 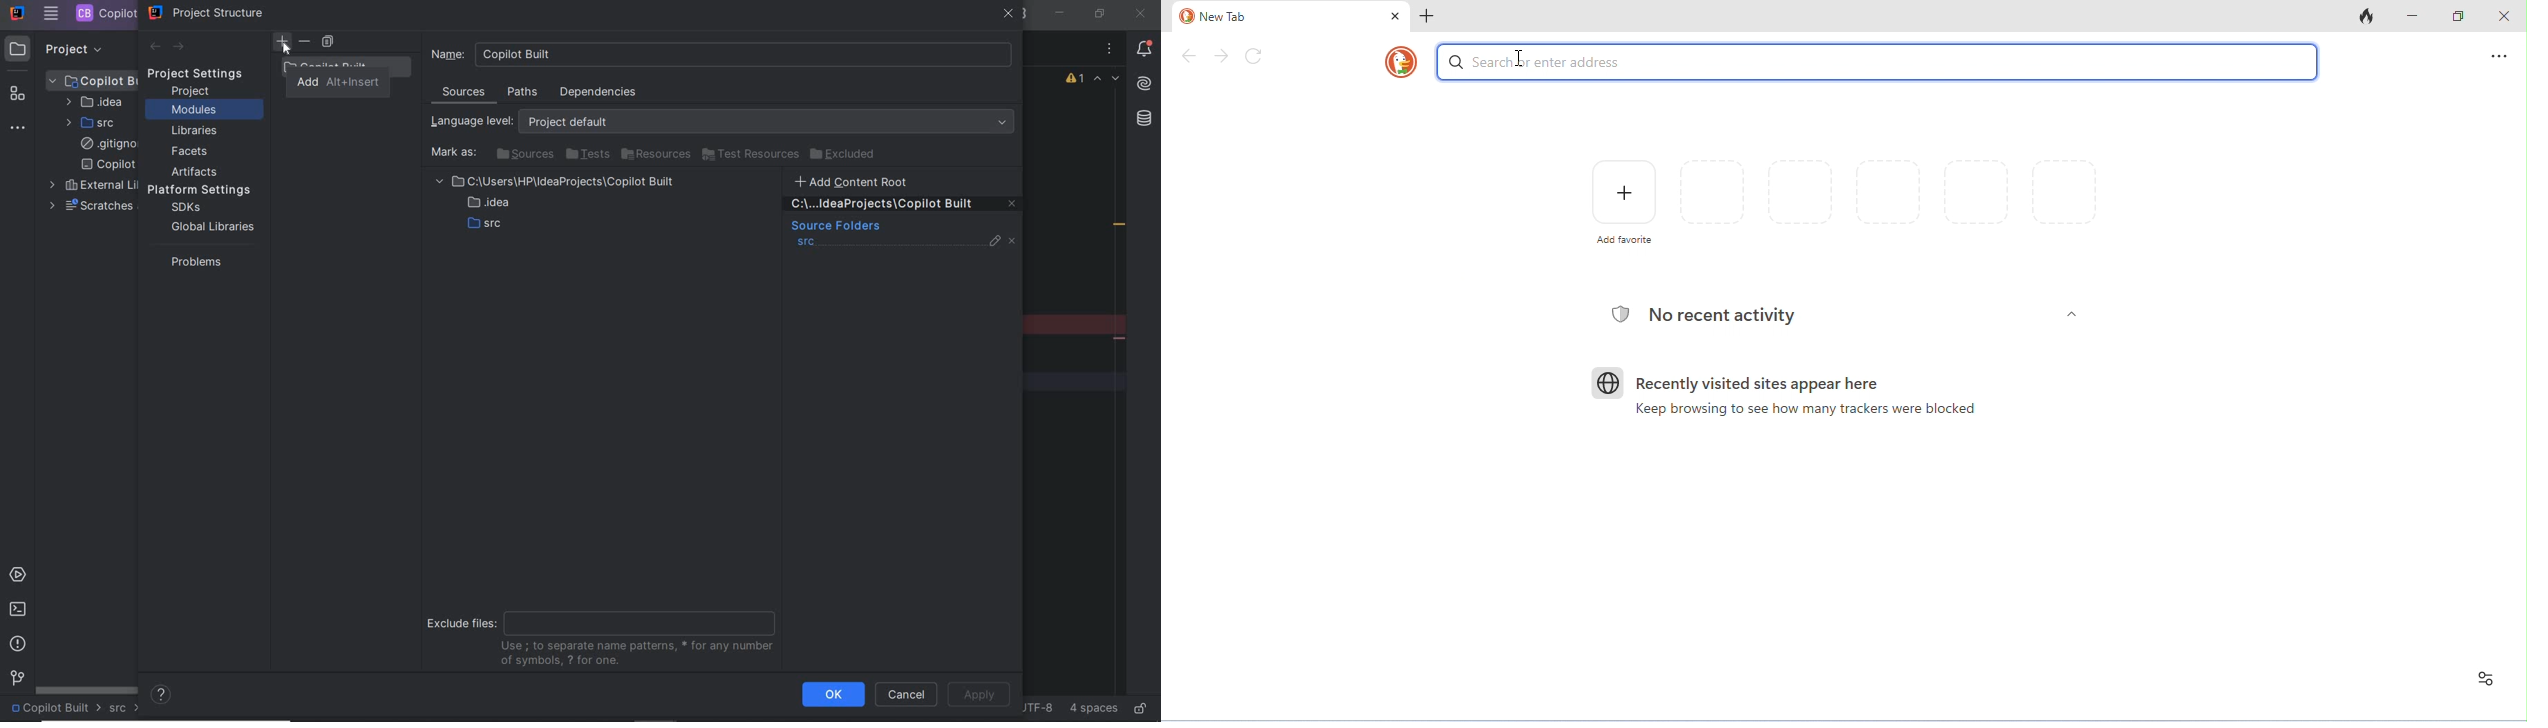 What do you see at coordinates (340, 83) in the screenshot?
I see `add` at bounding box center [340, 83].